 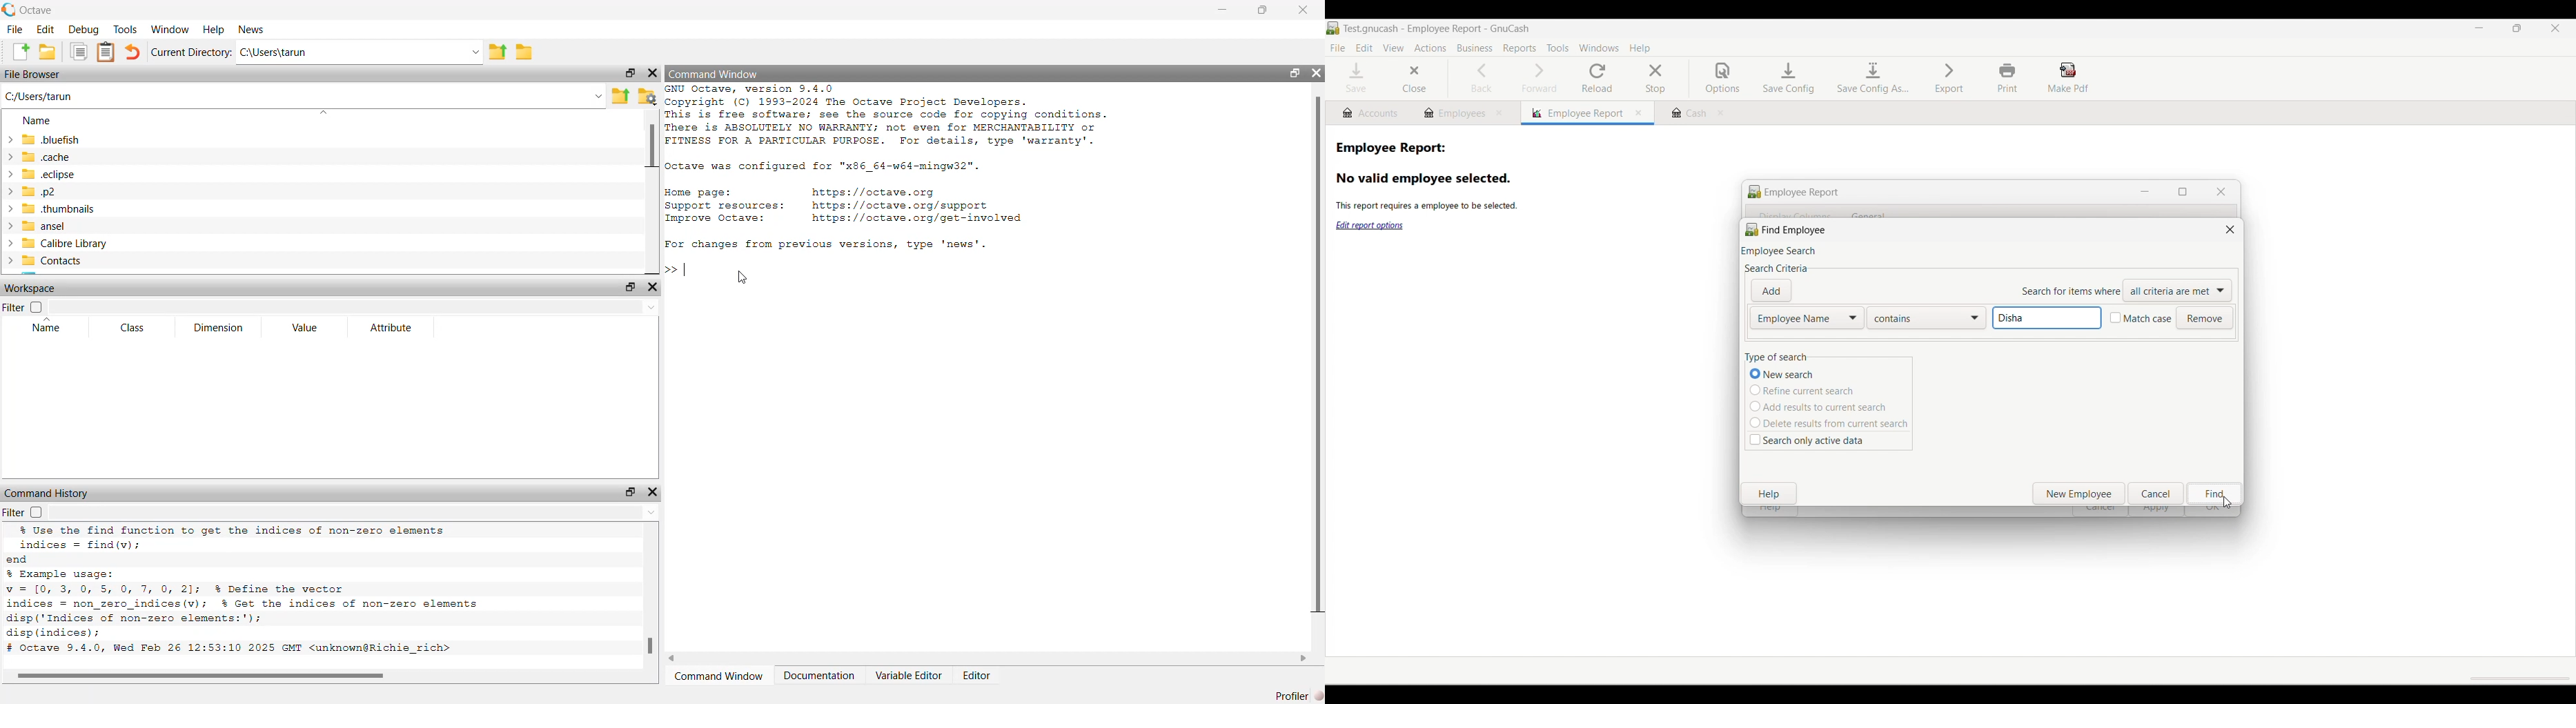 I want to click on Command History, so click(x=49, y=492).